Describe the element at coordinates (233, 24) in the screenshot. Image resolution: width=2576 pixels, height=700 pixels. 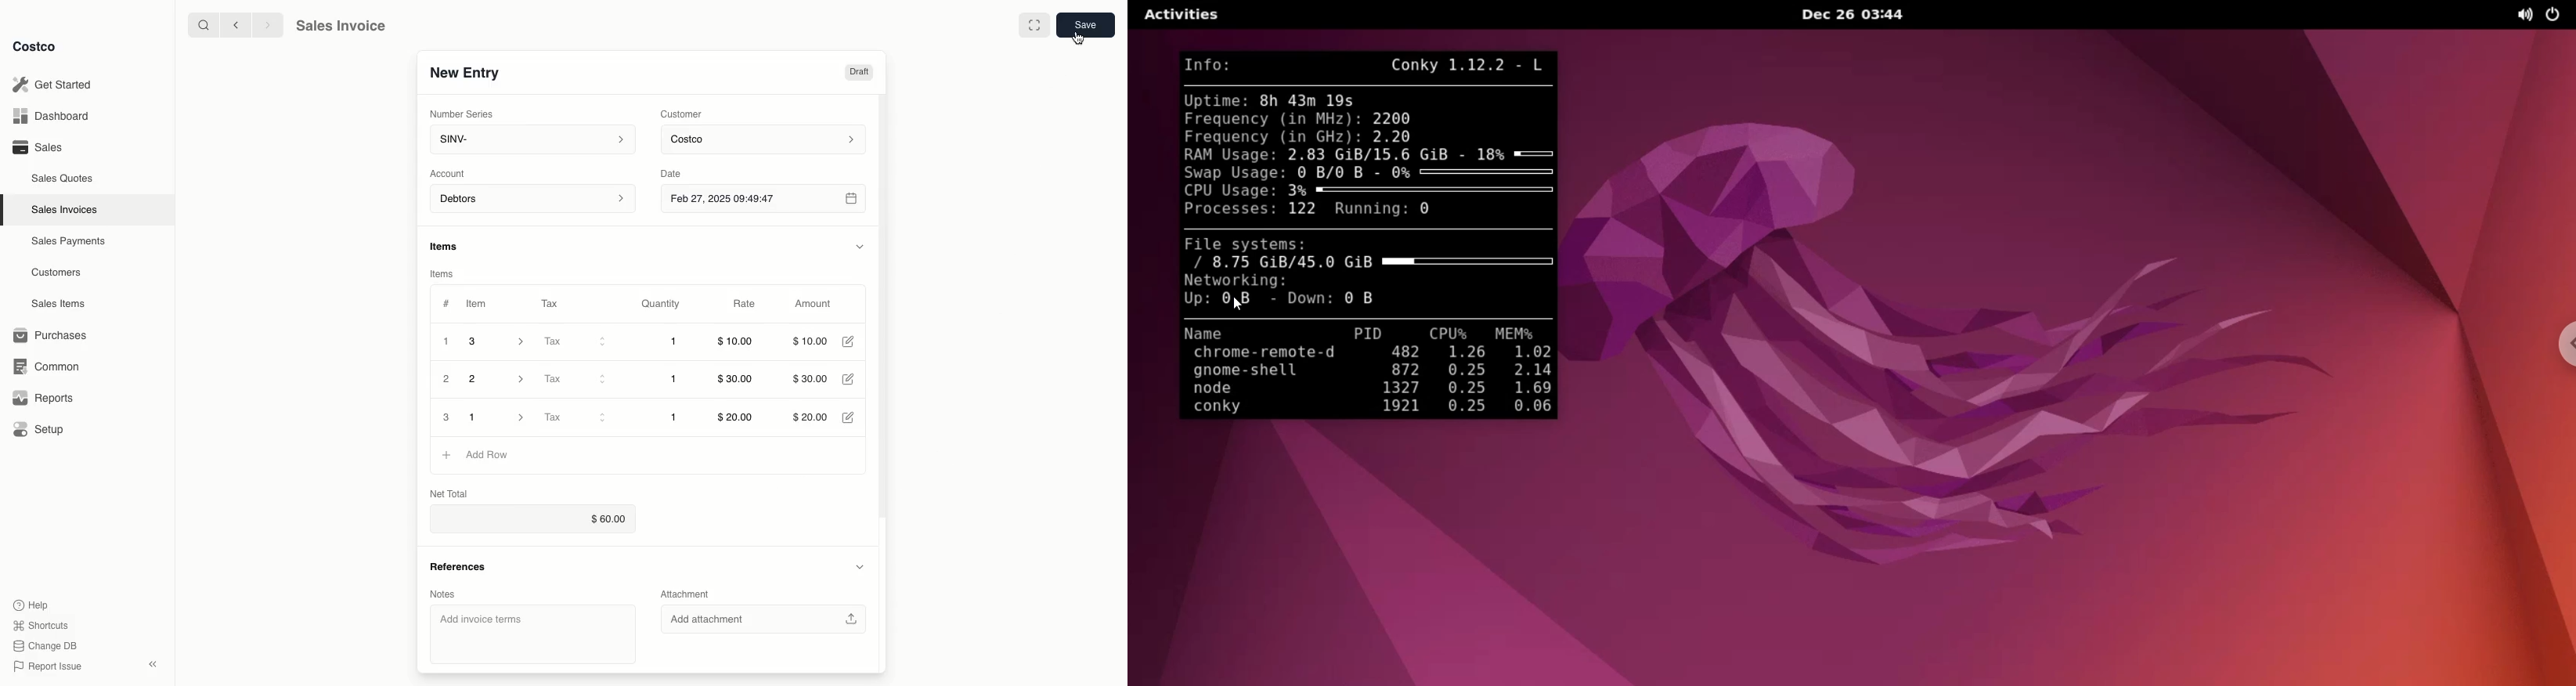
I see `backward` at that location.